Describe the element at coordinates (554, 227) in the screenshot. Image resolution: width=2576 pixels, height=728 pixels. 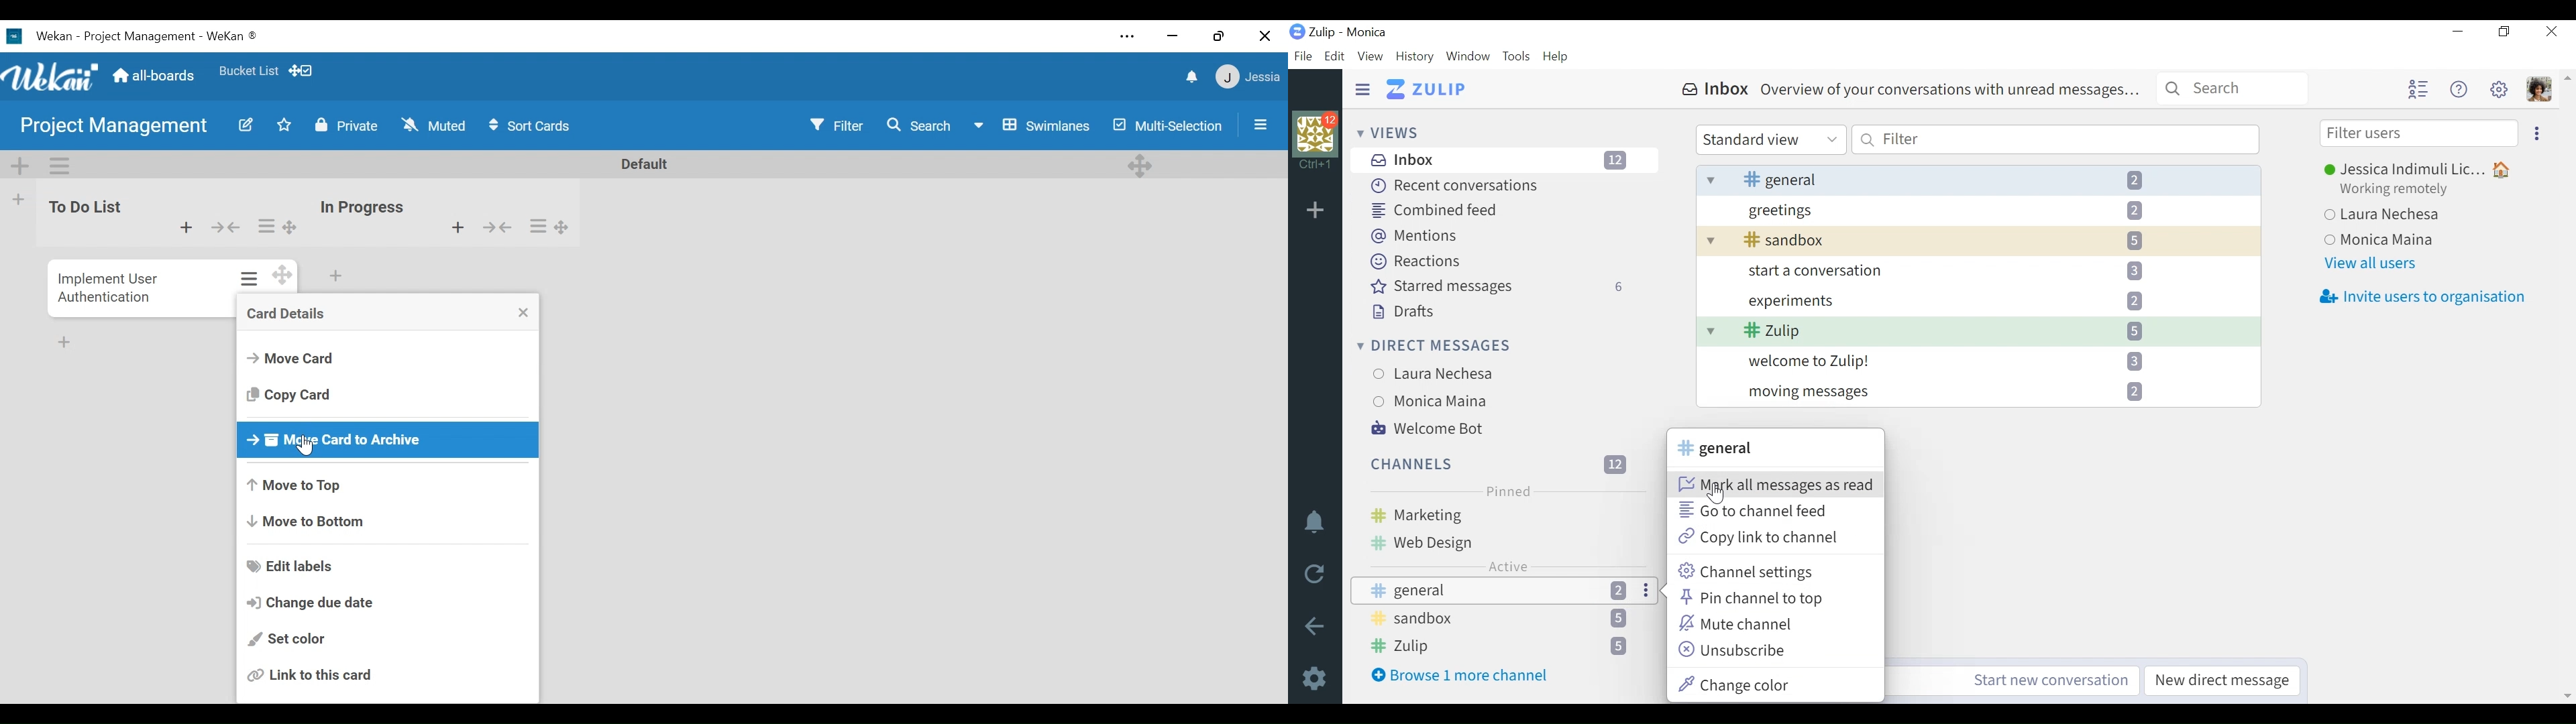
I see `options` at that location.